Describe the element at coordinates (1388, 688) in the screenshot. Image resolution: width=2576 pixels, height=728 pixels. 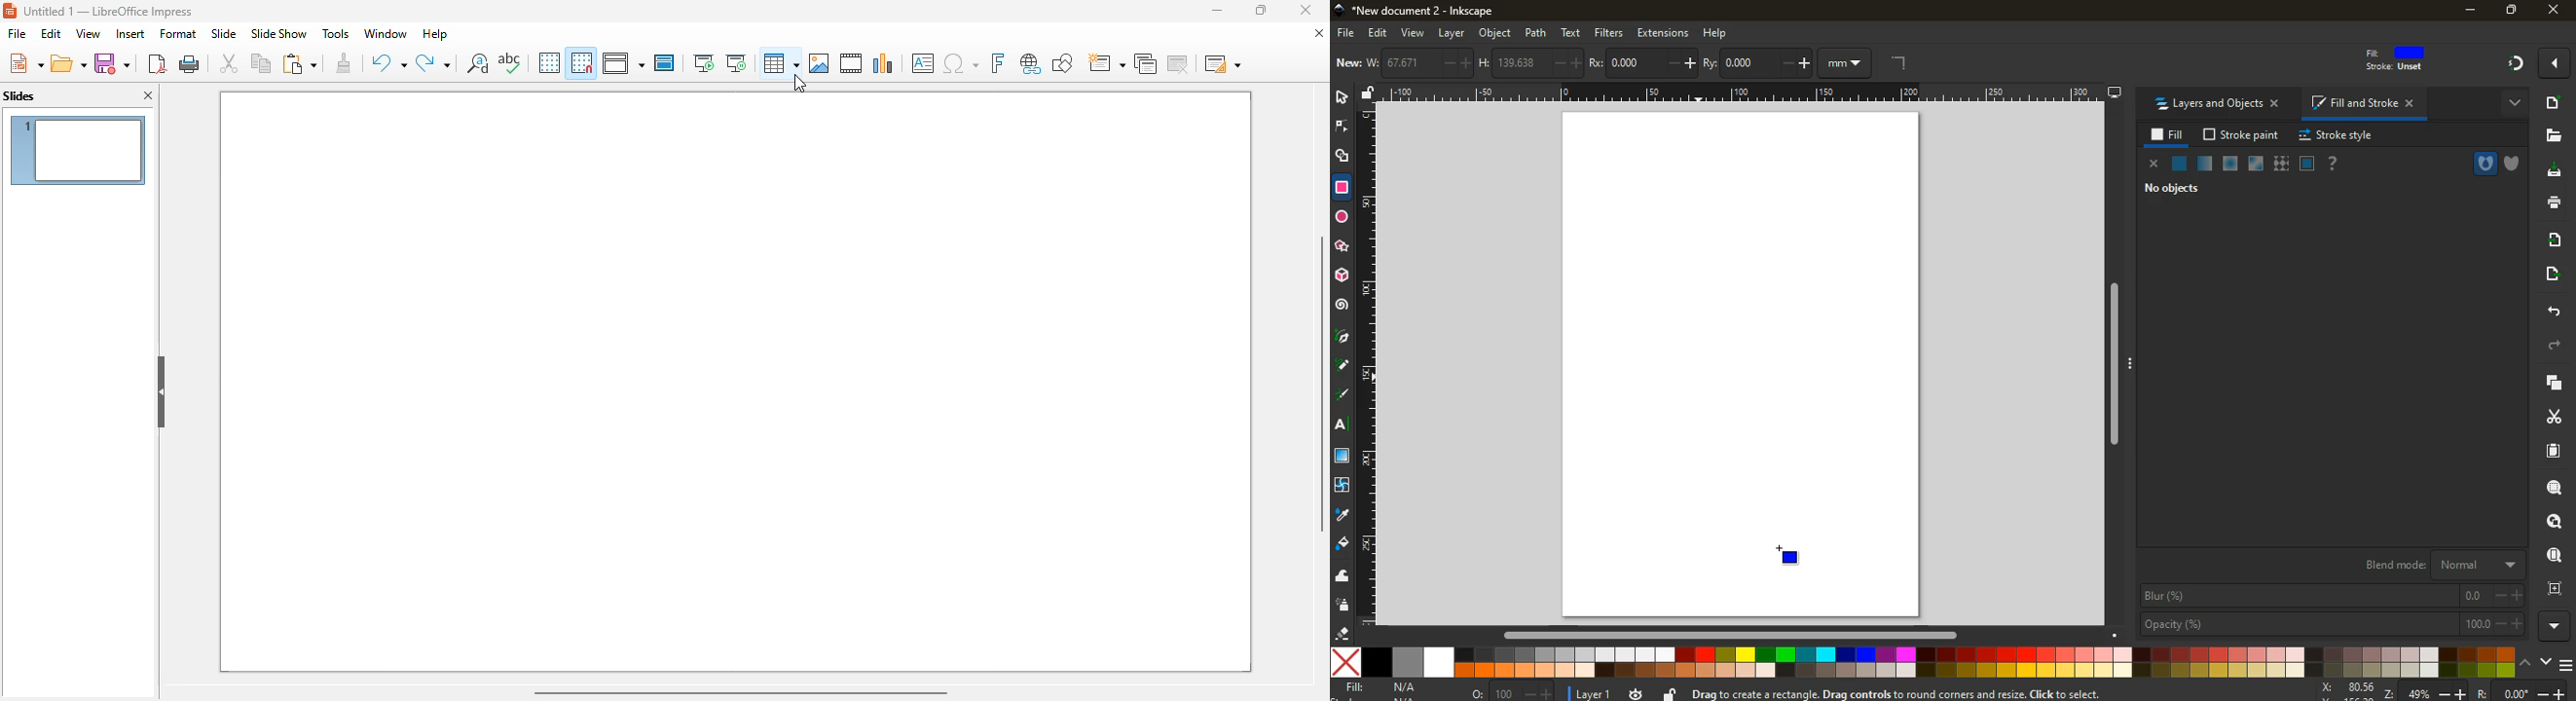
I see `fill` at that location.